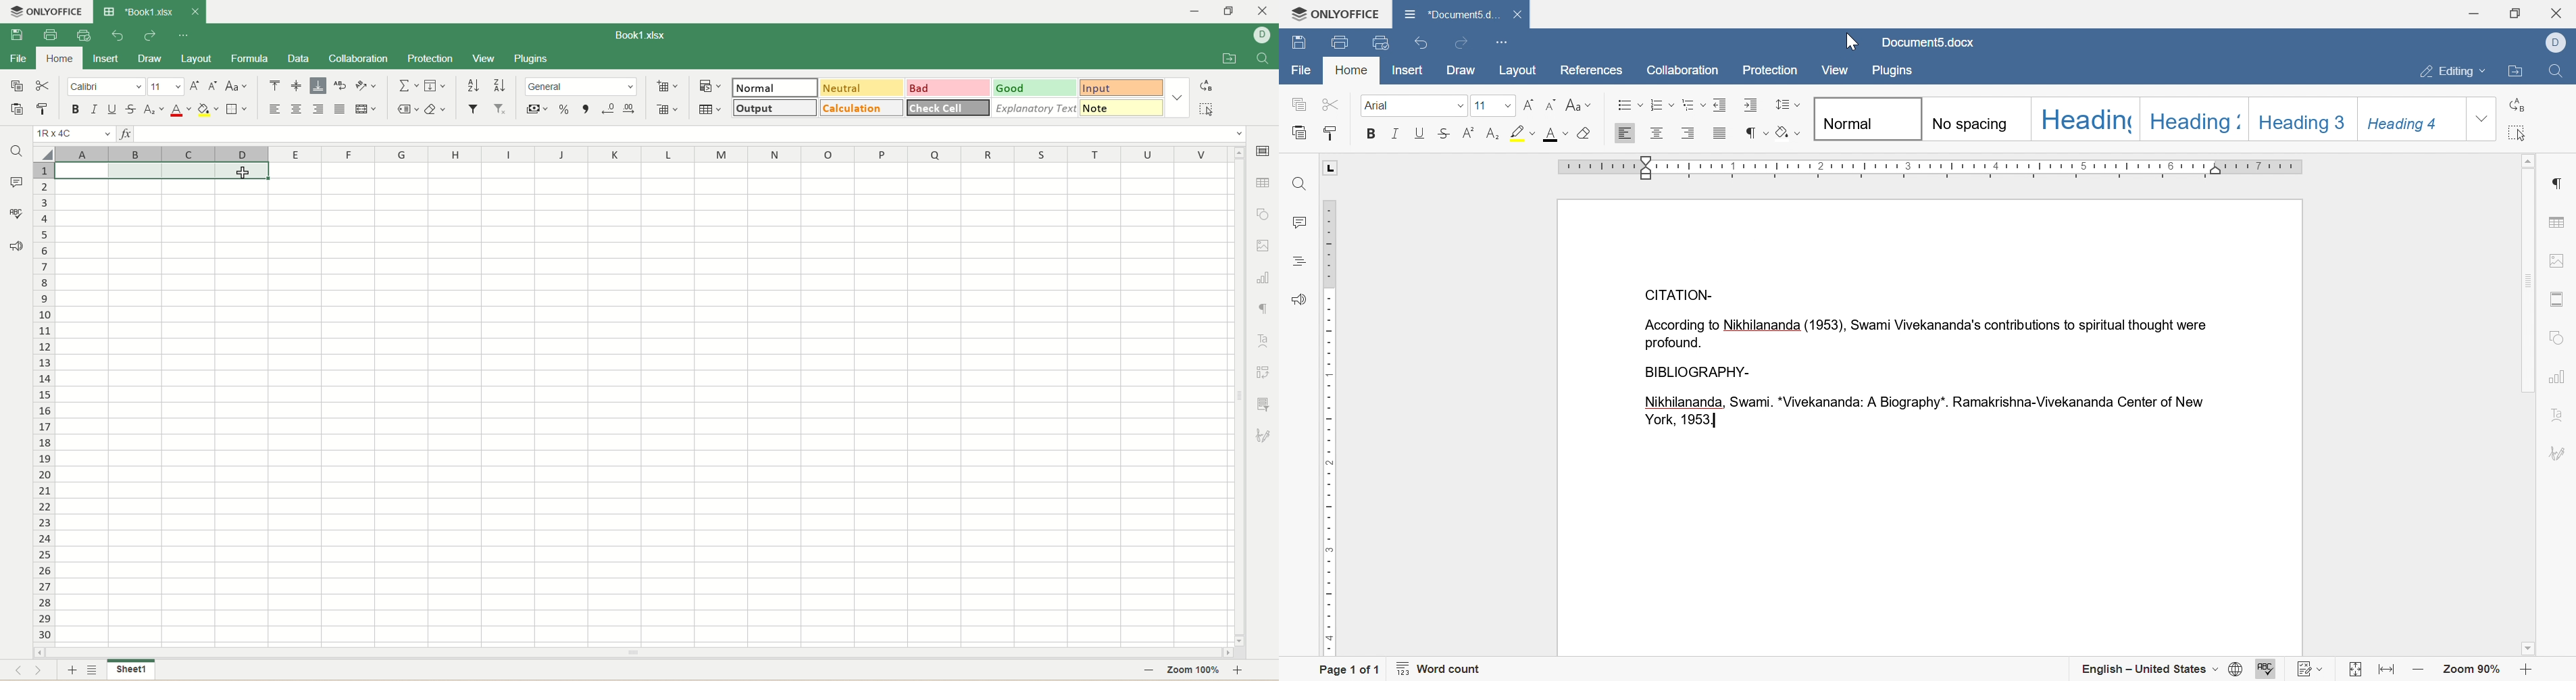 This screenshot has height=700, width=2576. Describe the element at coordinates (1585, 134) in the screenshot. I see `clear style` at that location.